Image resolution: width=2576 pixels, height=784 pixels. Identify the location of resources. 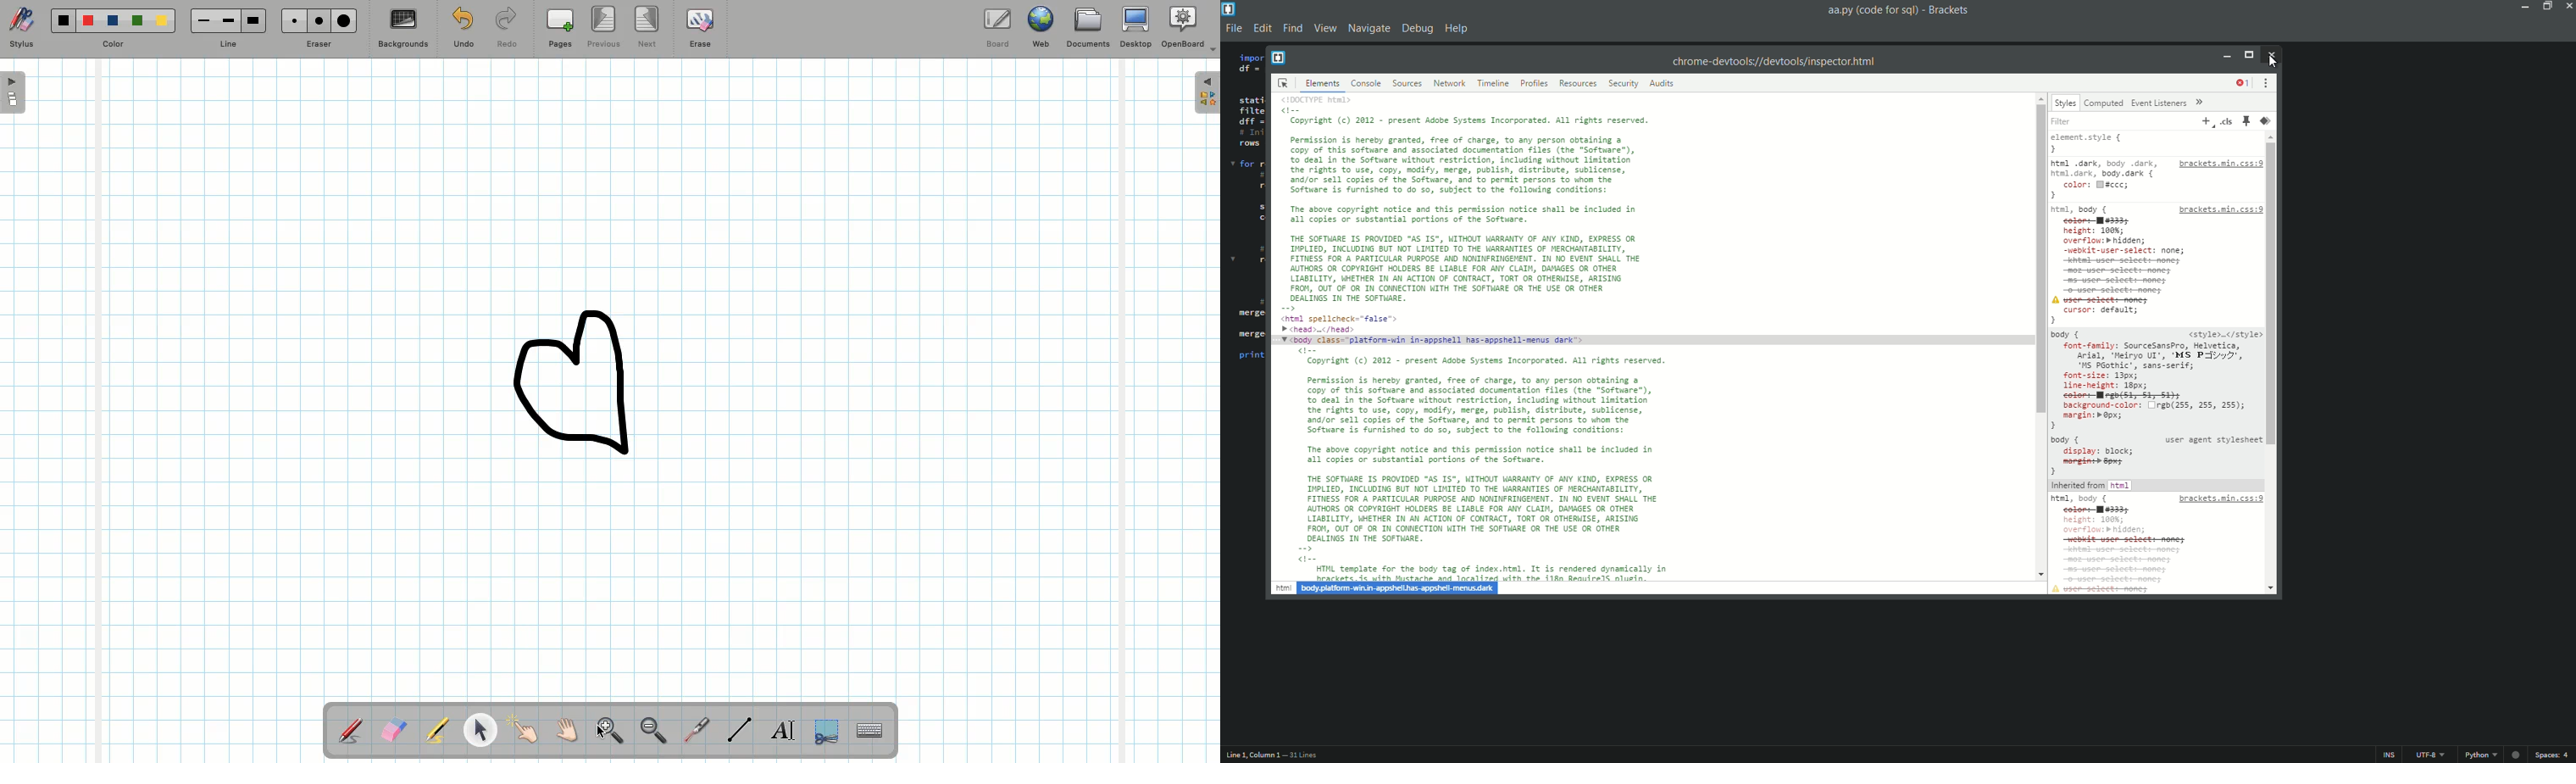
(1578, 83).